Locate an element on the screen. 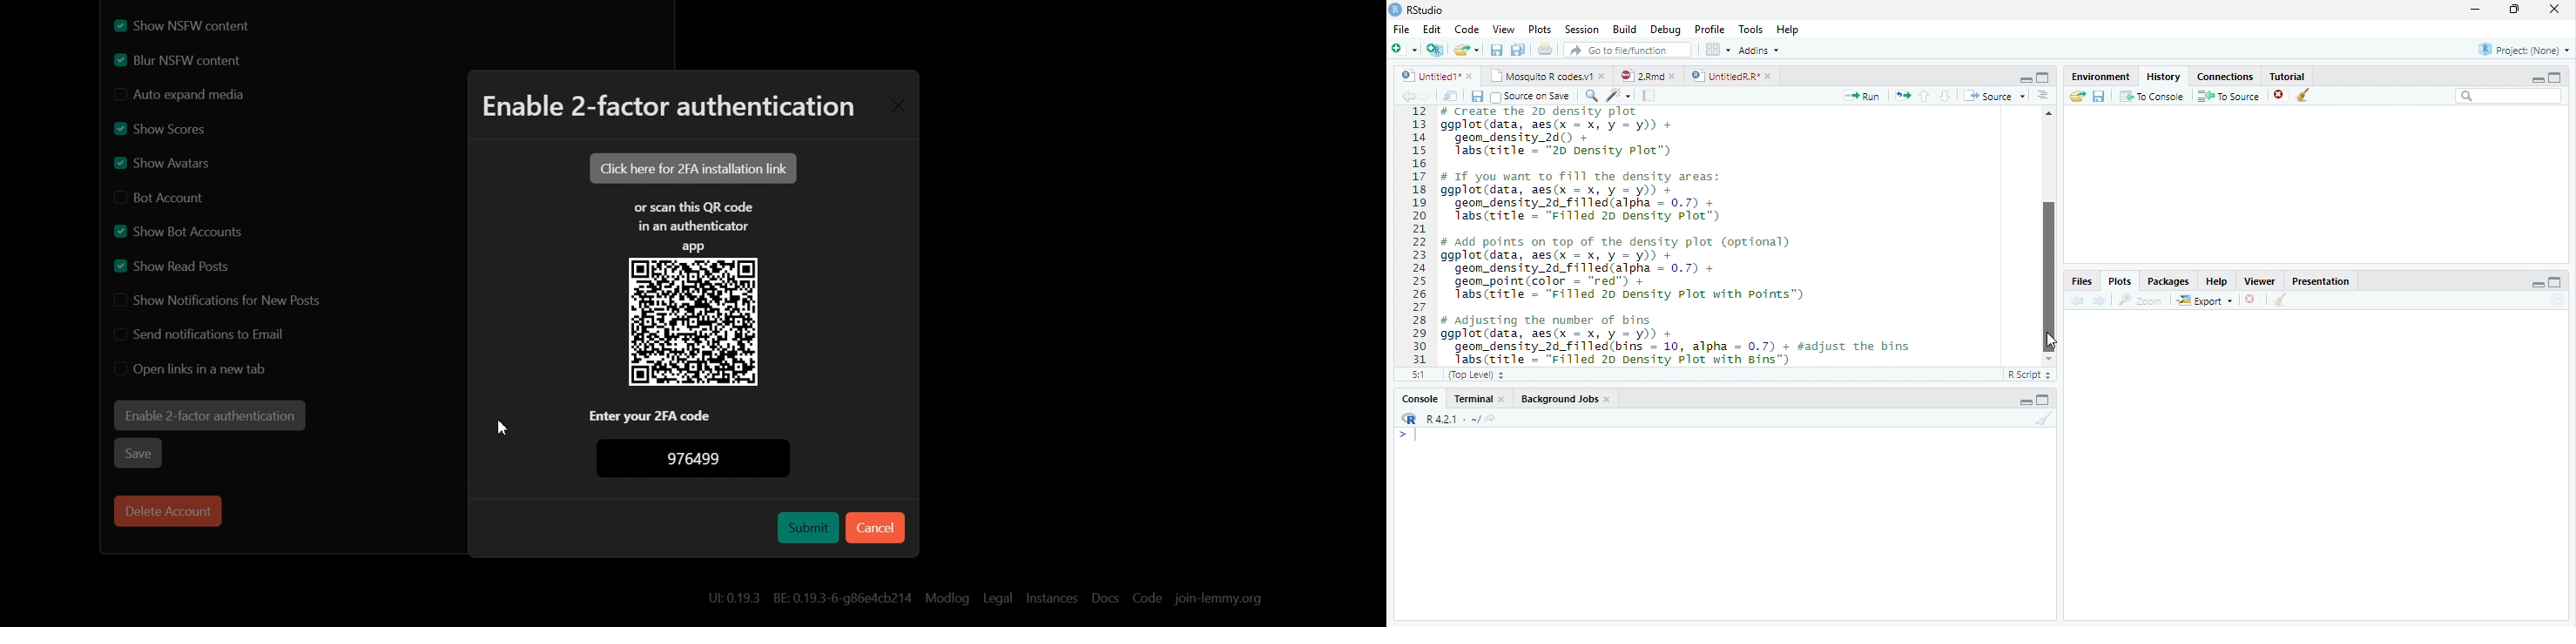 The height and width of the screenshot is (644, 2576). re-run the previous code is located at coordinates (1902, 95).